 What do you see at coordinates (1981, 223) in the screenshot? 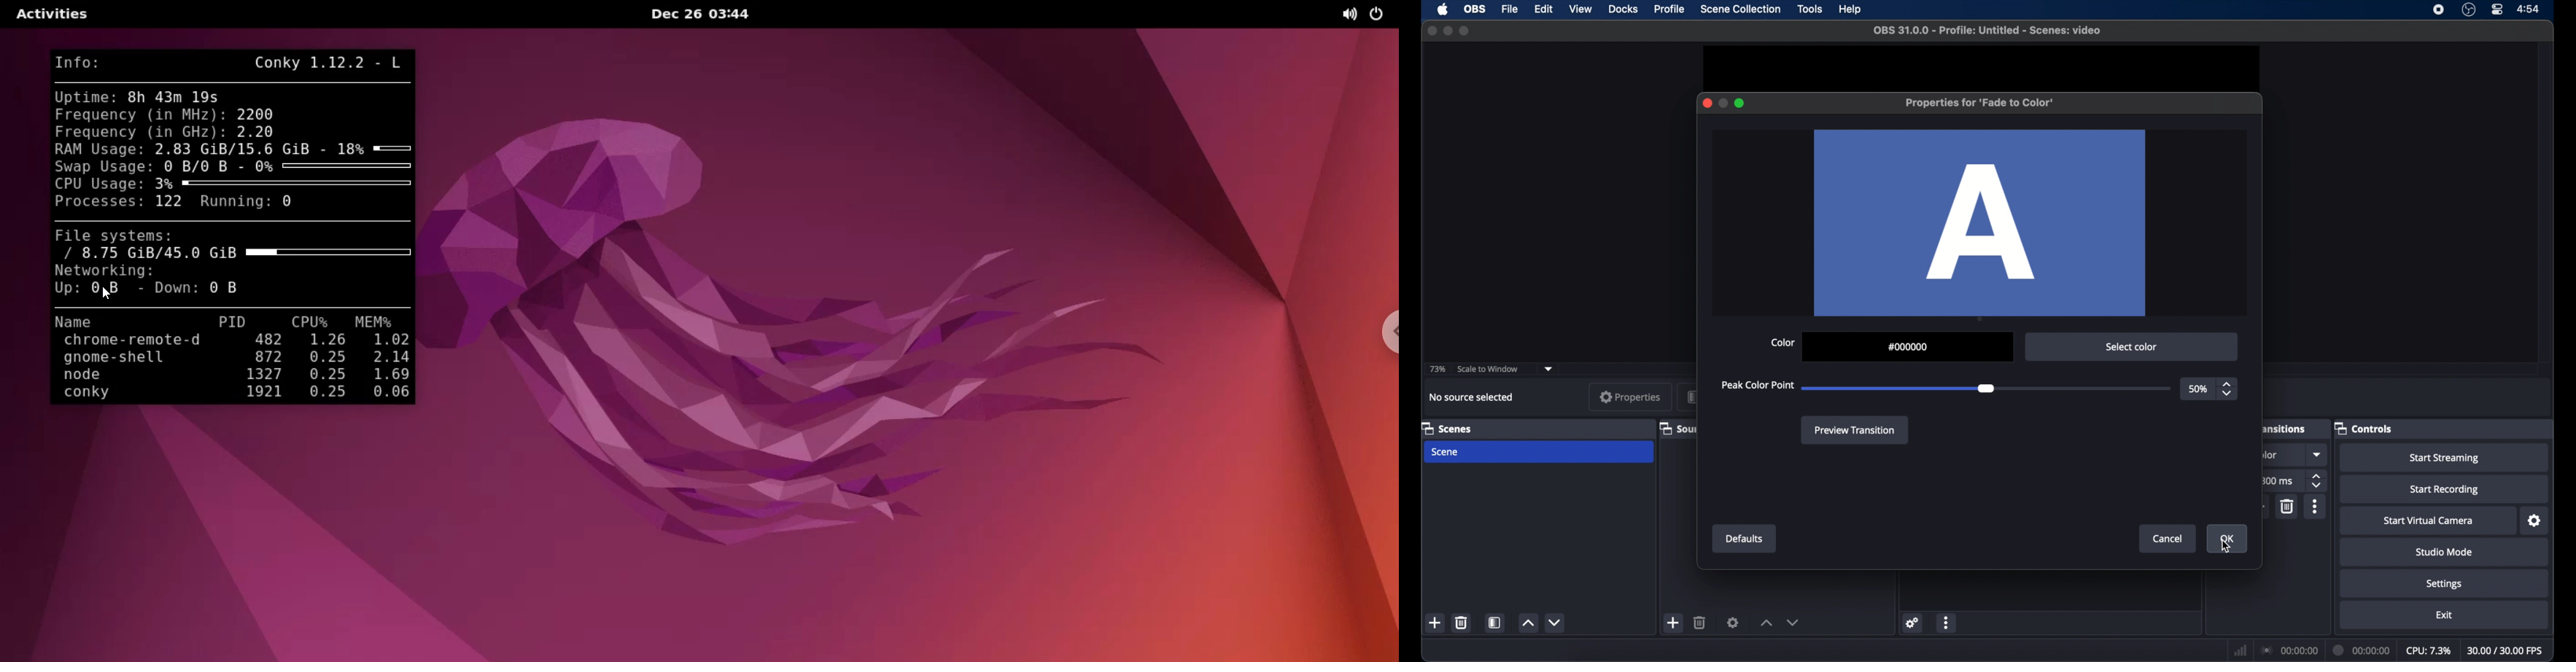
I see `A` at bounding box center [1981, 223].